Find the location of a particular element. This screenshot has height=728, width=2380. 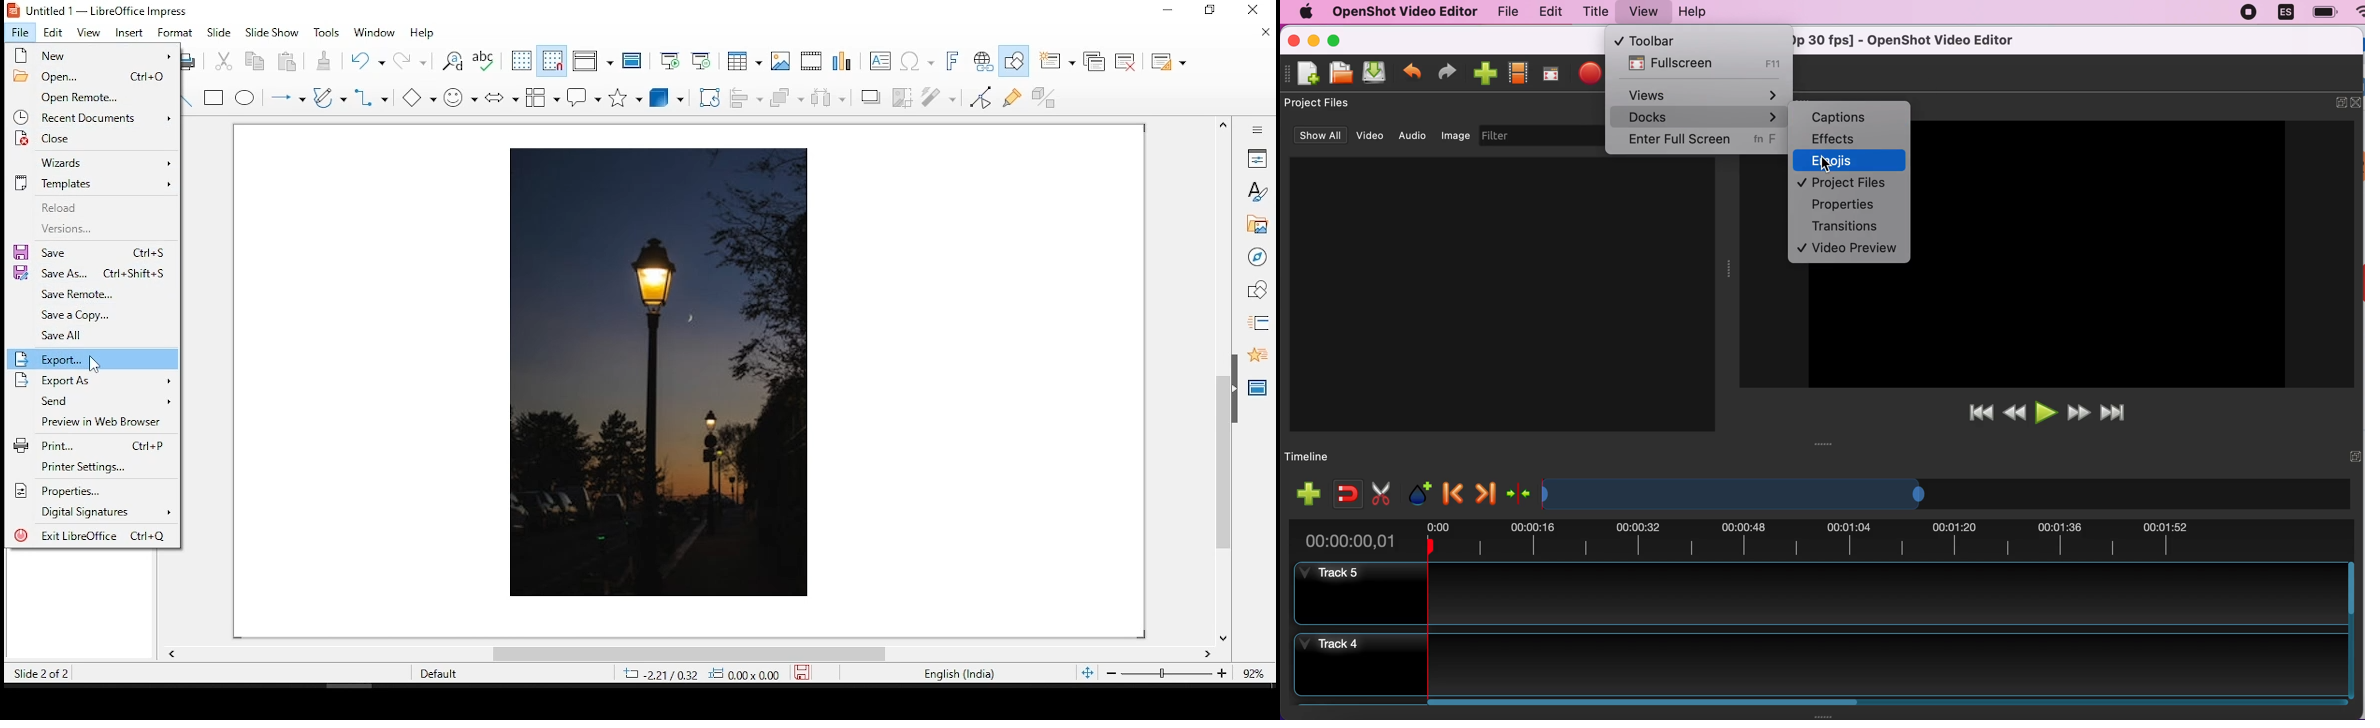

lines and arrows is located at coordinates (287, 98).